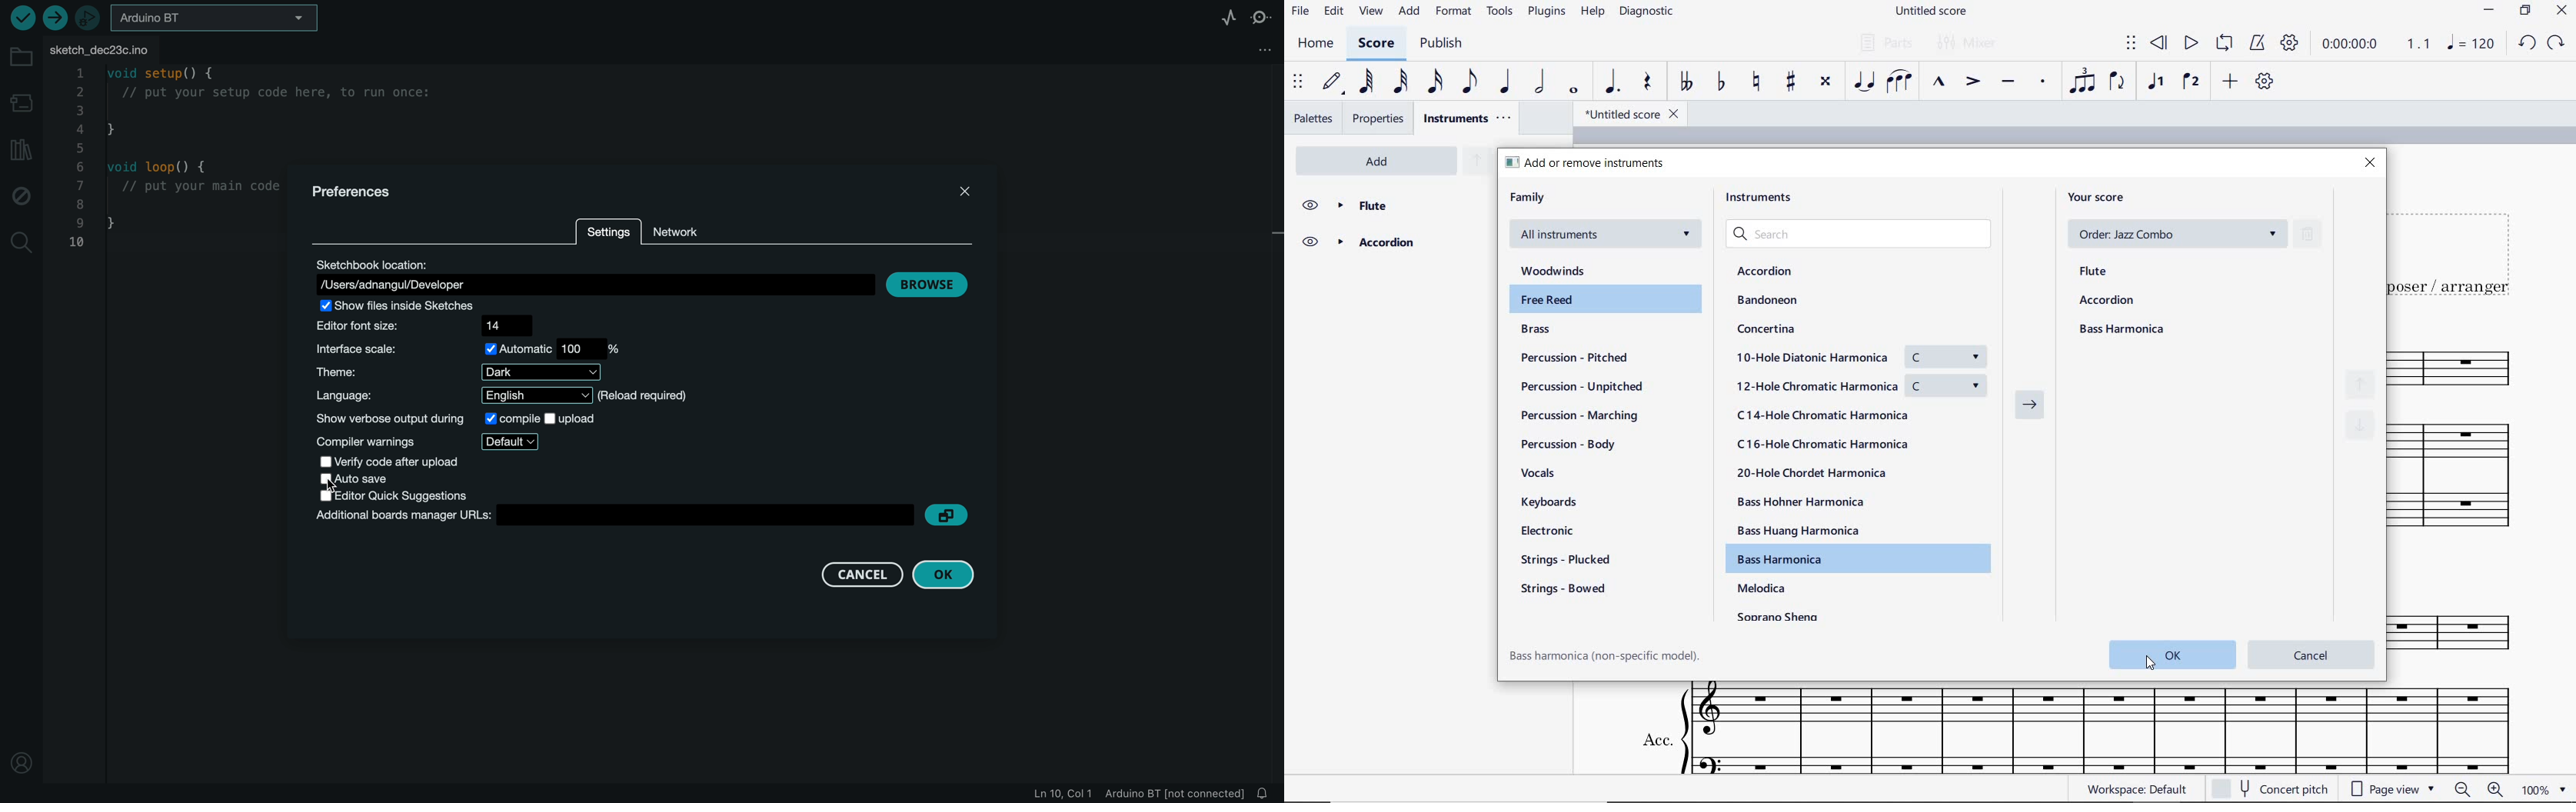 The width and height of the screenshot is (2576, 812). Describe the element at coordinates (1565, 590) in the screenshot. I see `strings - bowel` at that location.